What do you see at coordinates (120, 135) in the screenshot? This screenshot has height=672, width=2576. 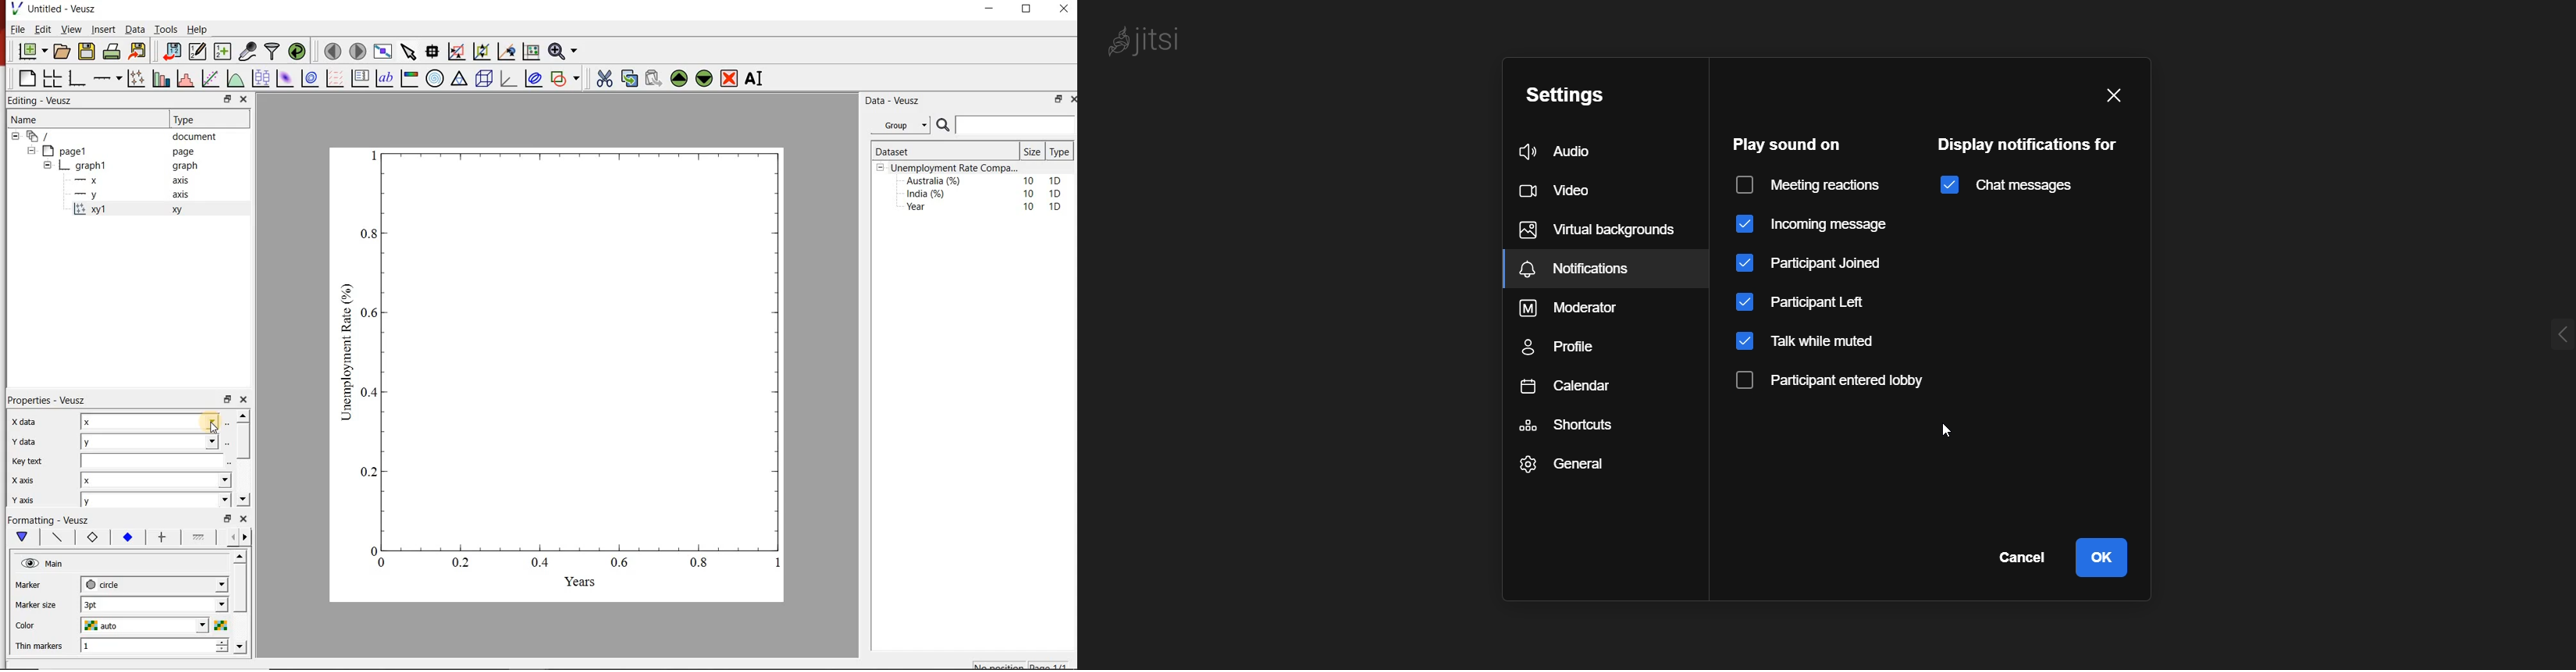 I see `‘document` at bounding box center [120, 135].